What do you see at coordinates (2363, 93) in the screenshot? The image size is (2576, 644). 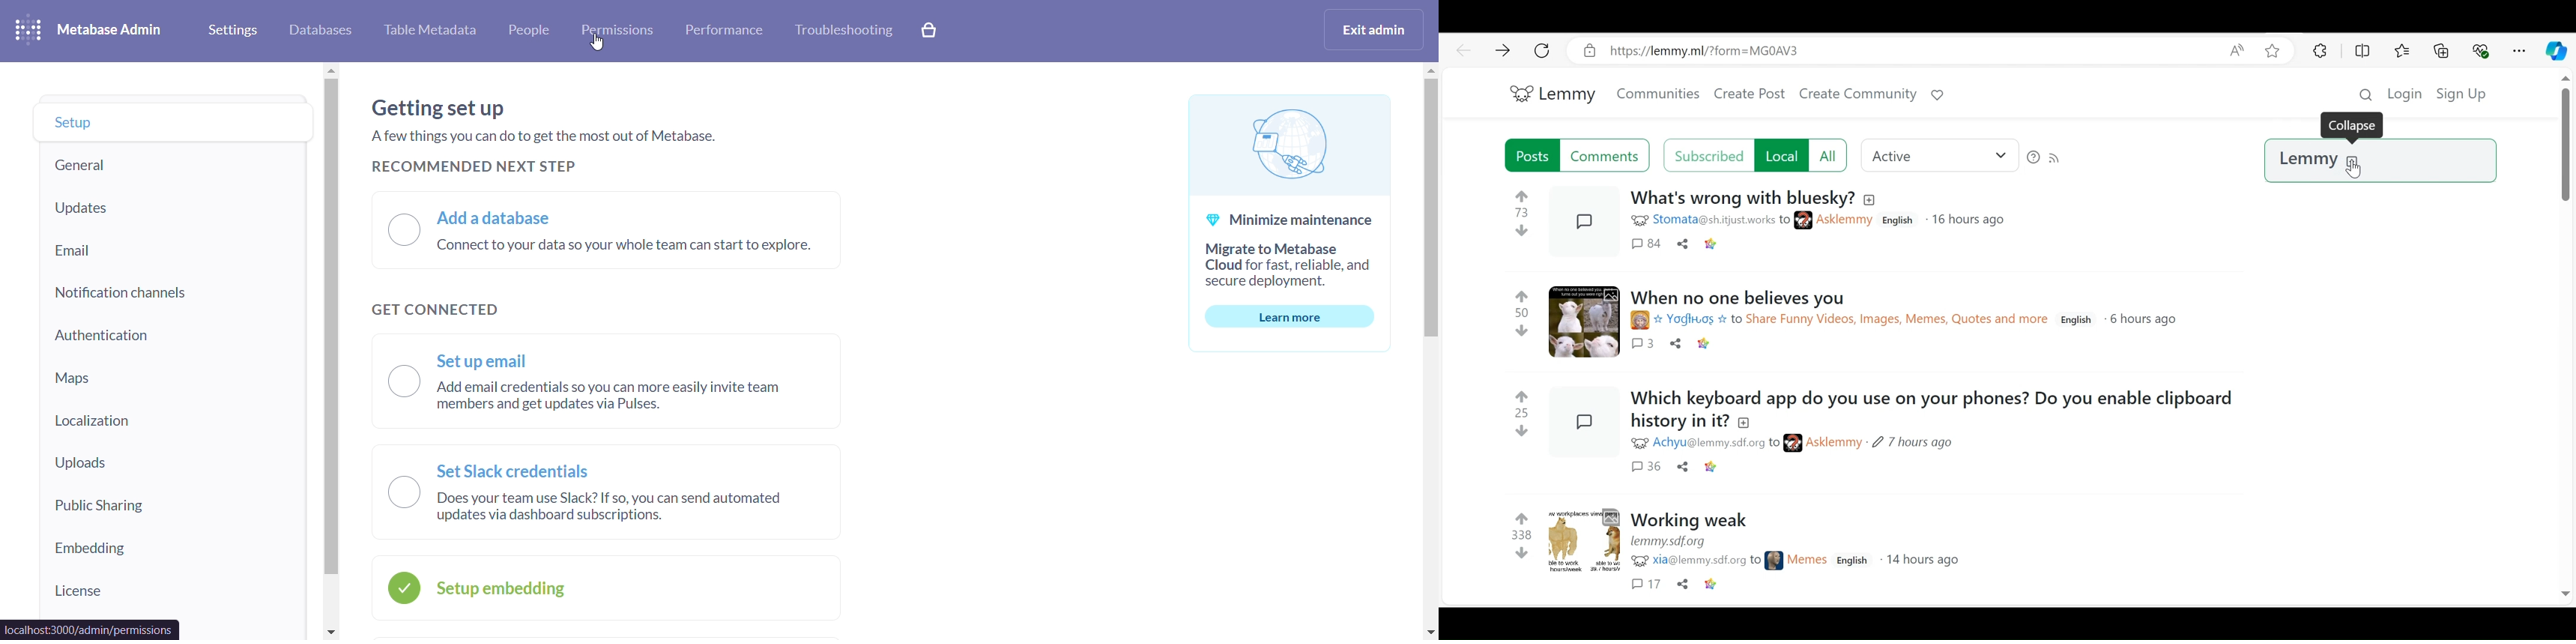 I see `Search` at bounding box center [2363, 93].